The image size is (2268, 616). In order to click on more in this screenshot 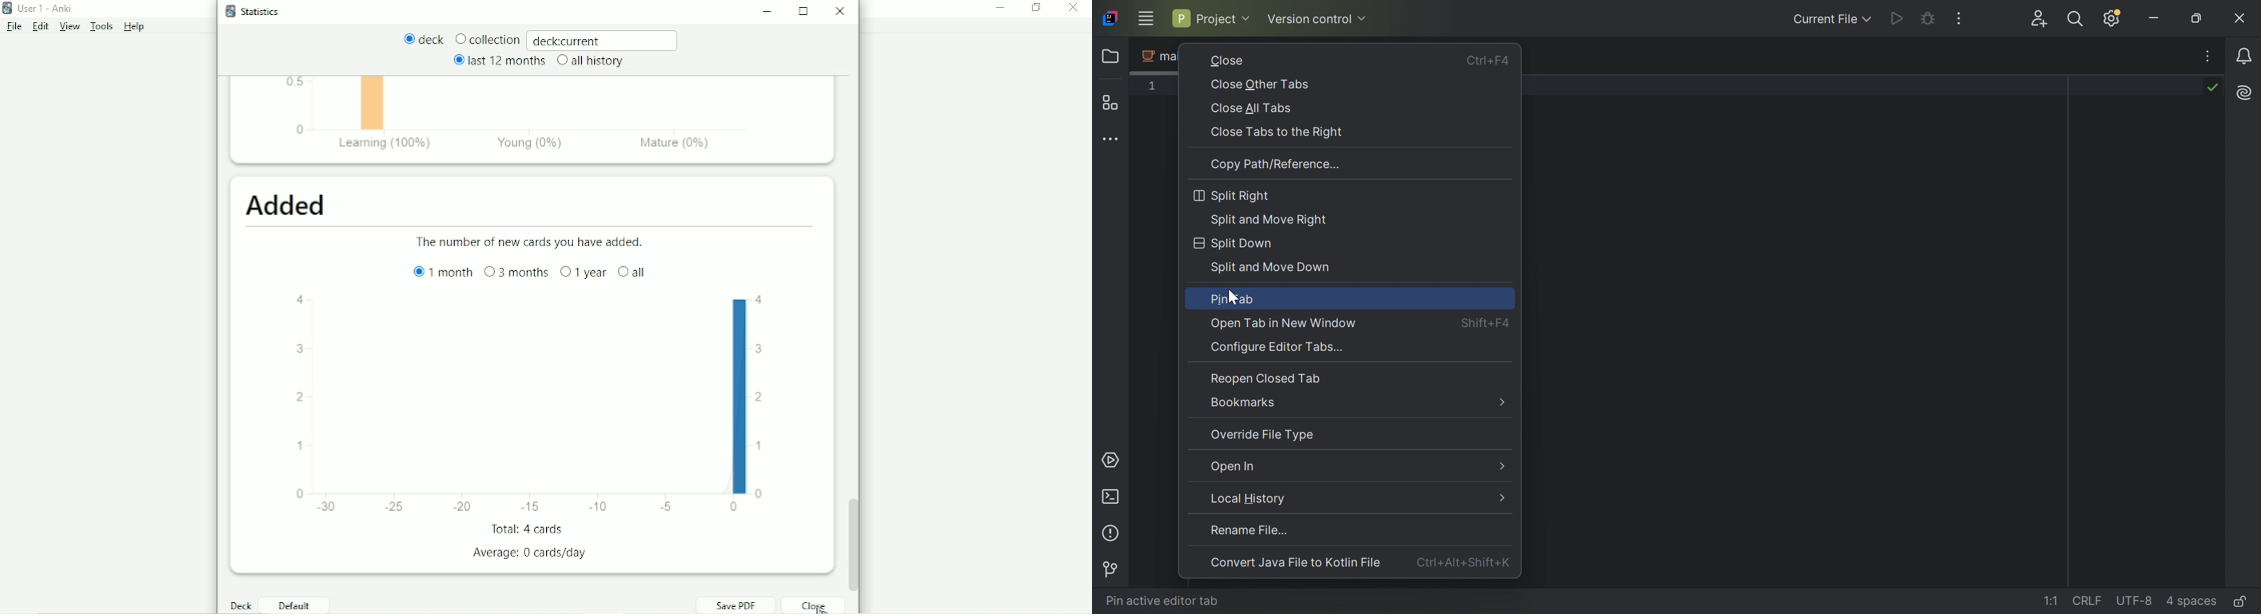, I will do `click(1501, 465)`.